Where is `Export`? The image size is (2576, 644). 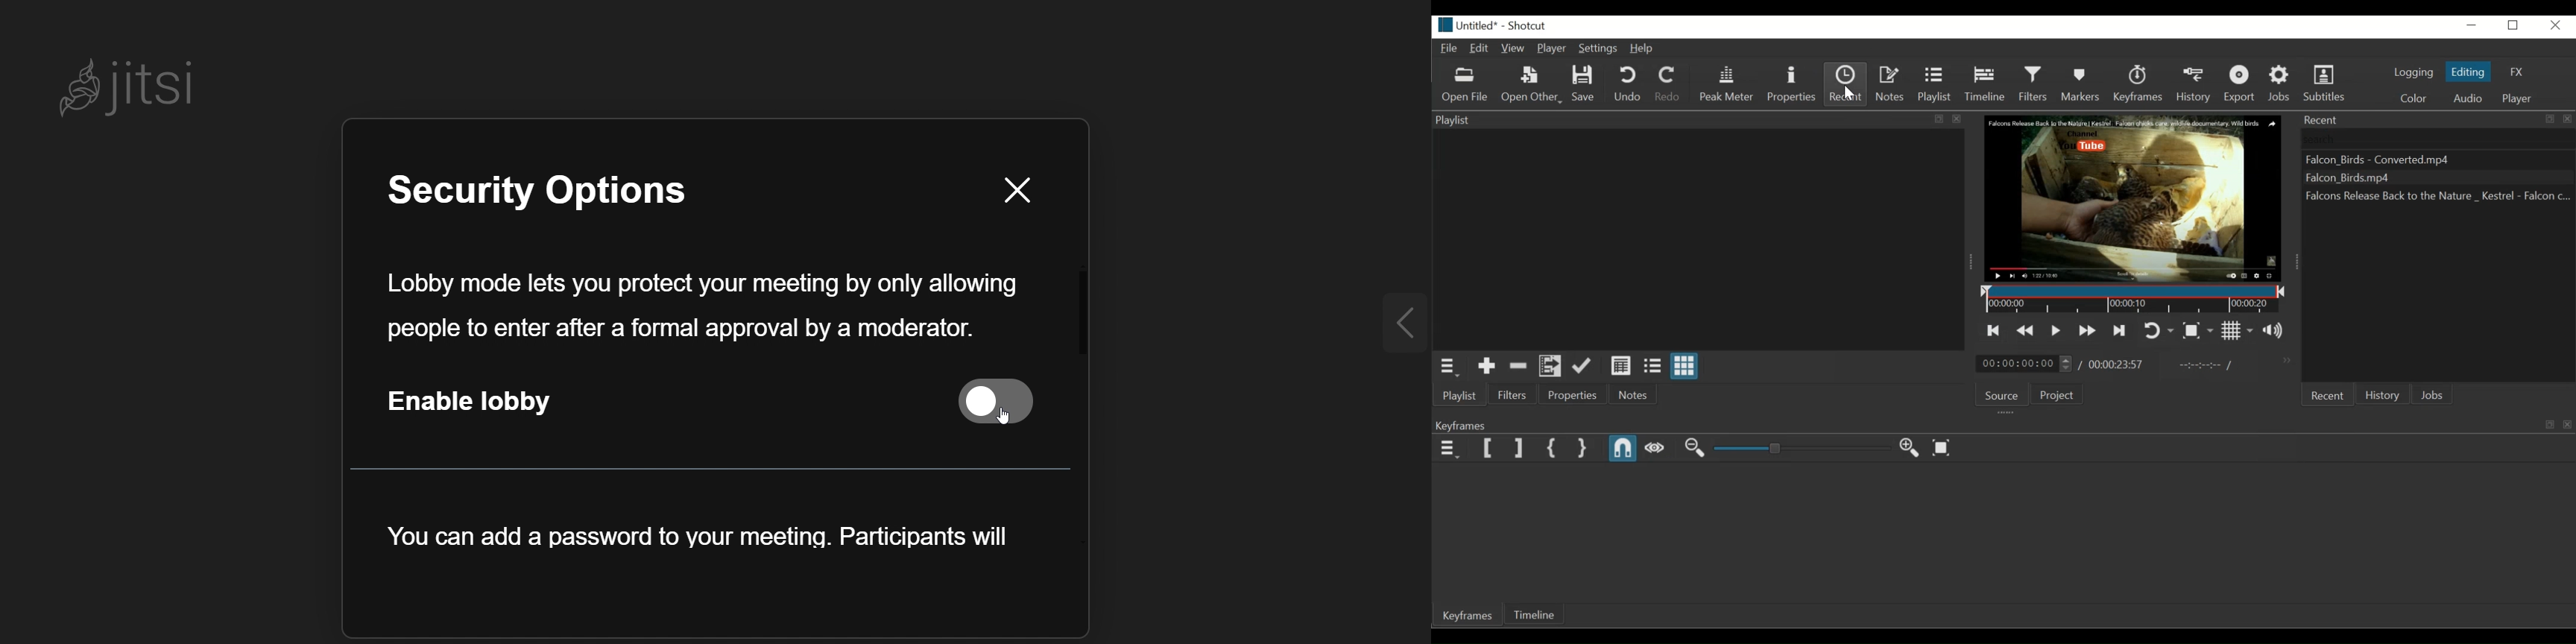 Export is located at coordinates (2241, 83).